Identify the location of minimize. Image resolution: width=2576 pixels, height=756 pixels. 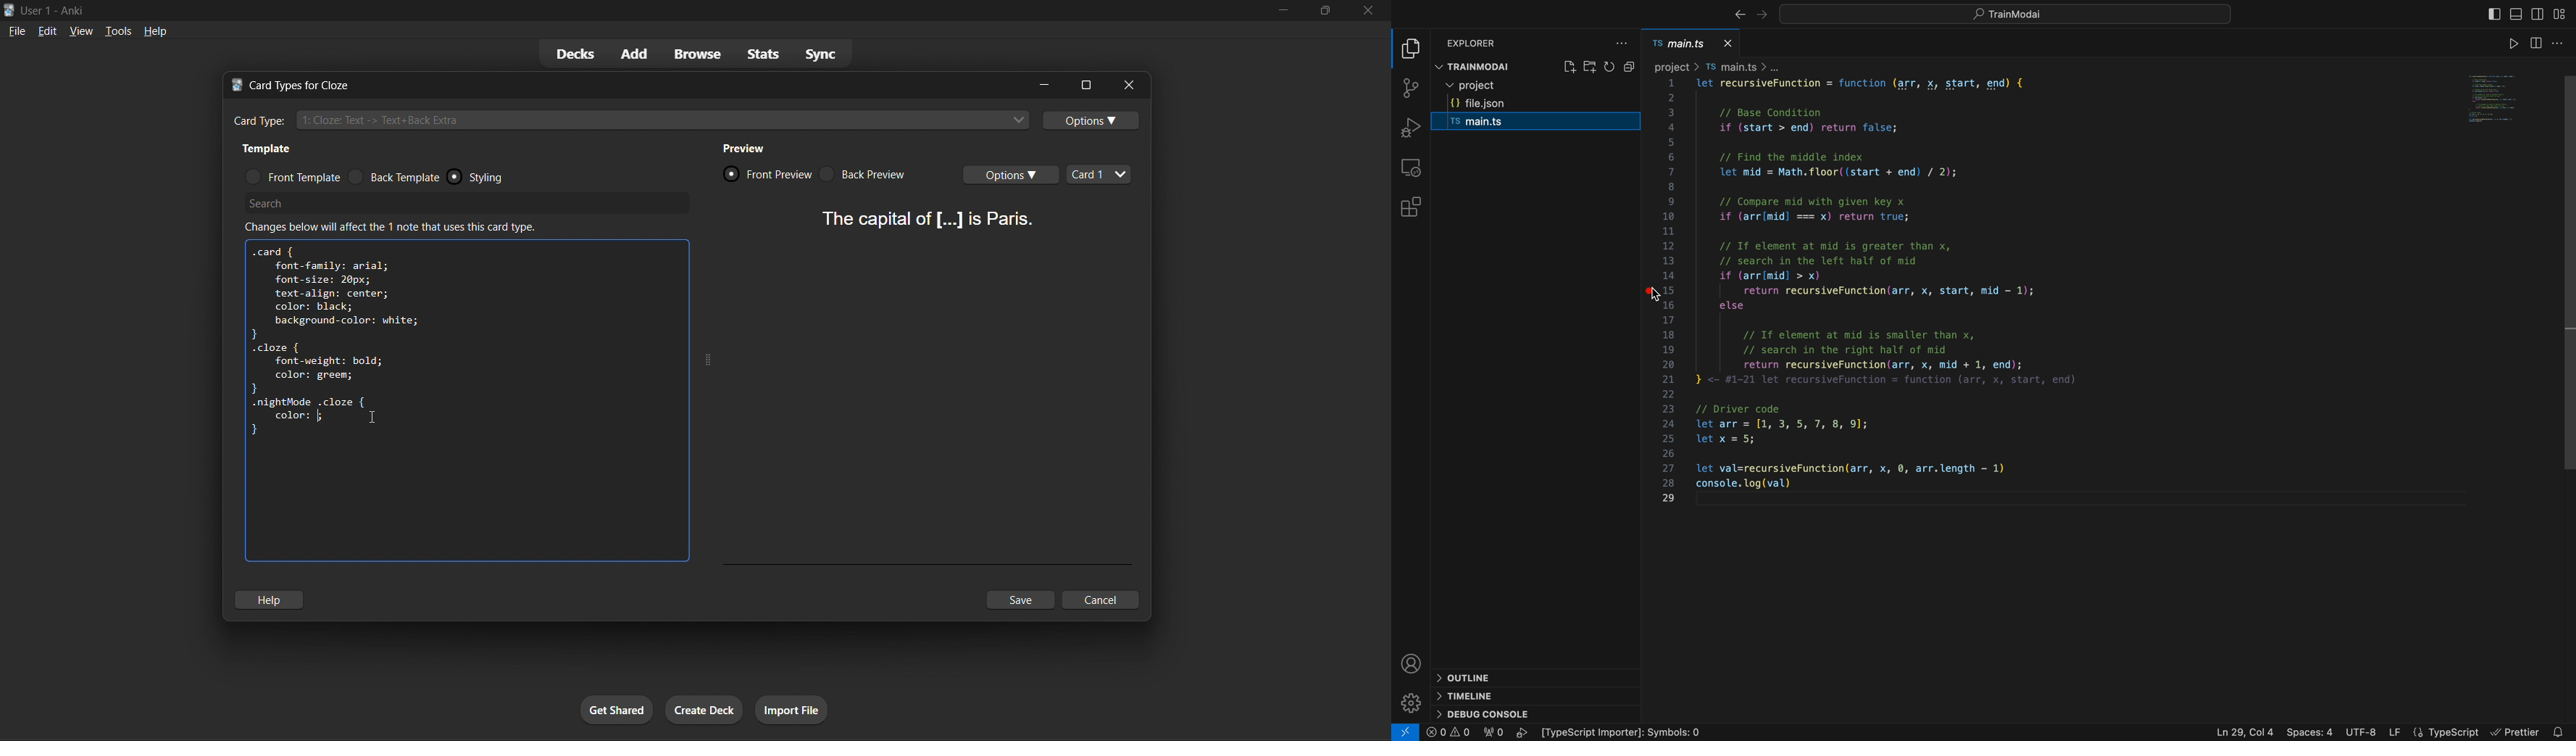
(1044, 83).